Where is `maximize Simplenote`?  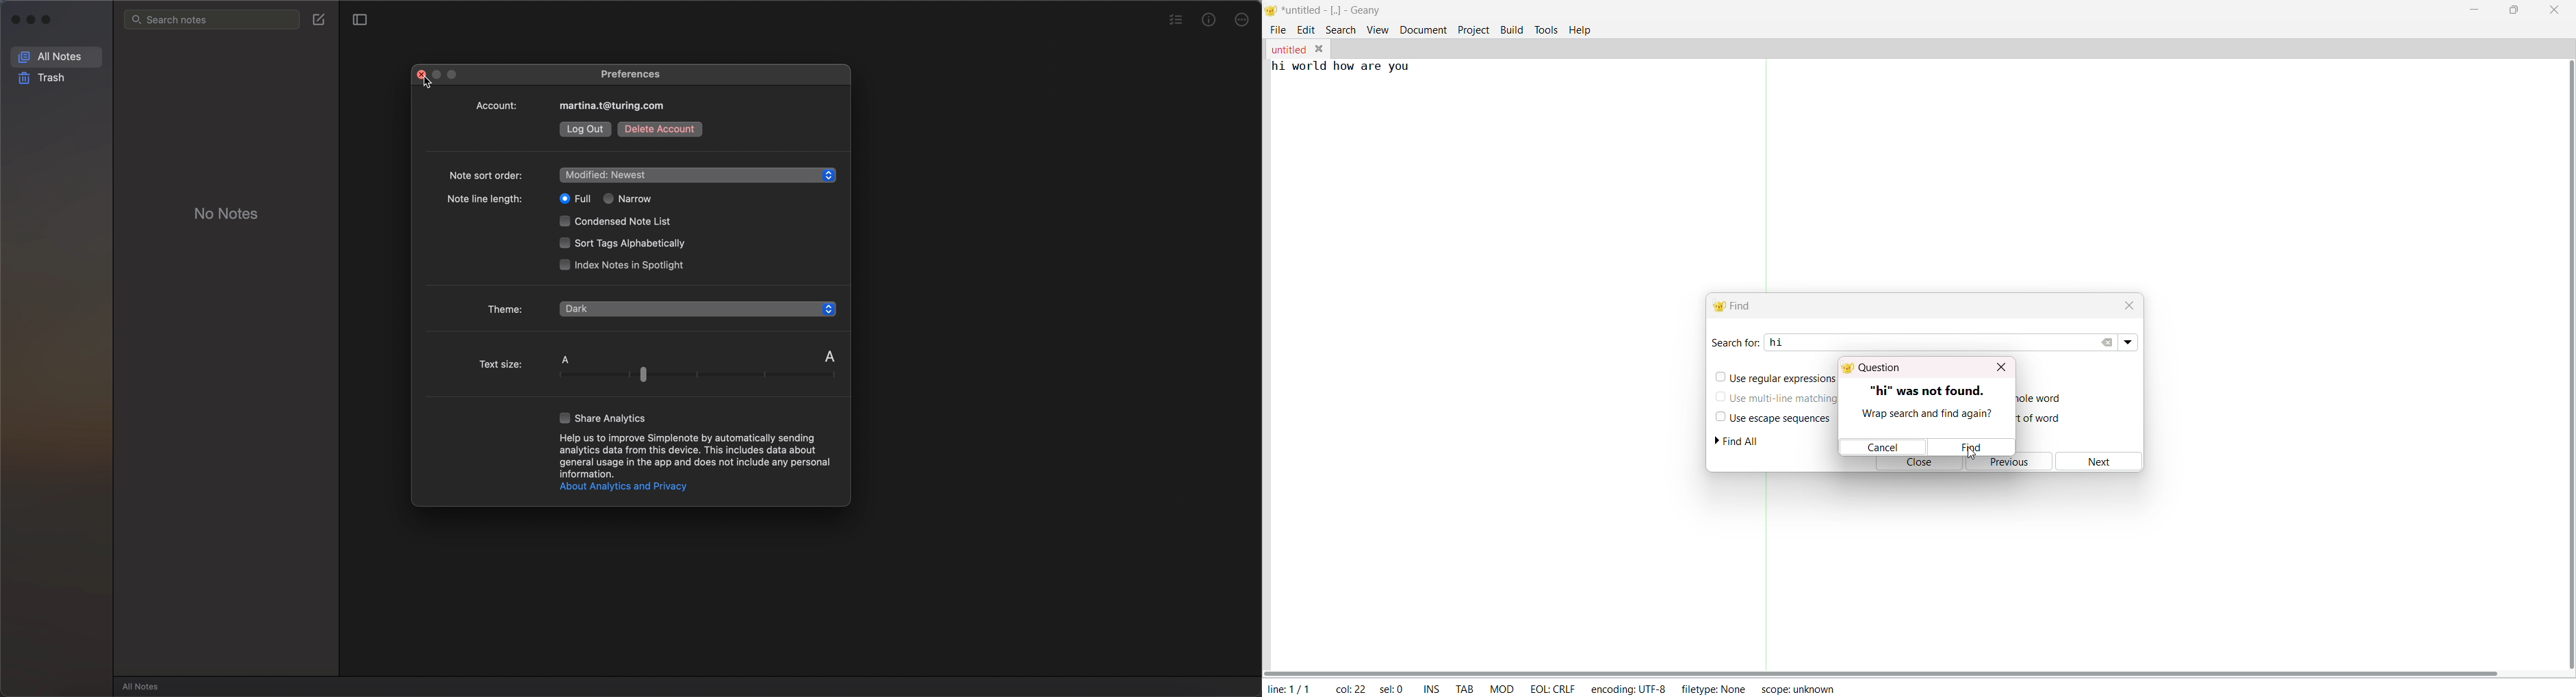
maximize Simplenote is located at coordinates (455, 76).